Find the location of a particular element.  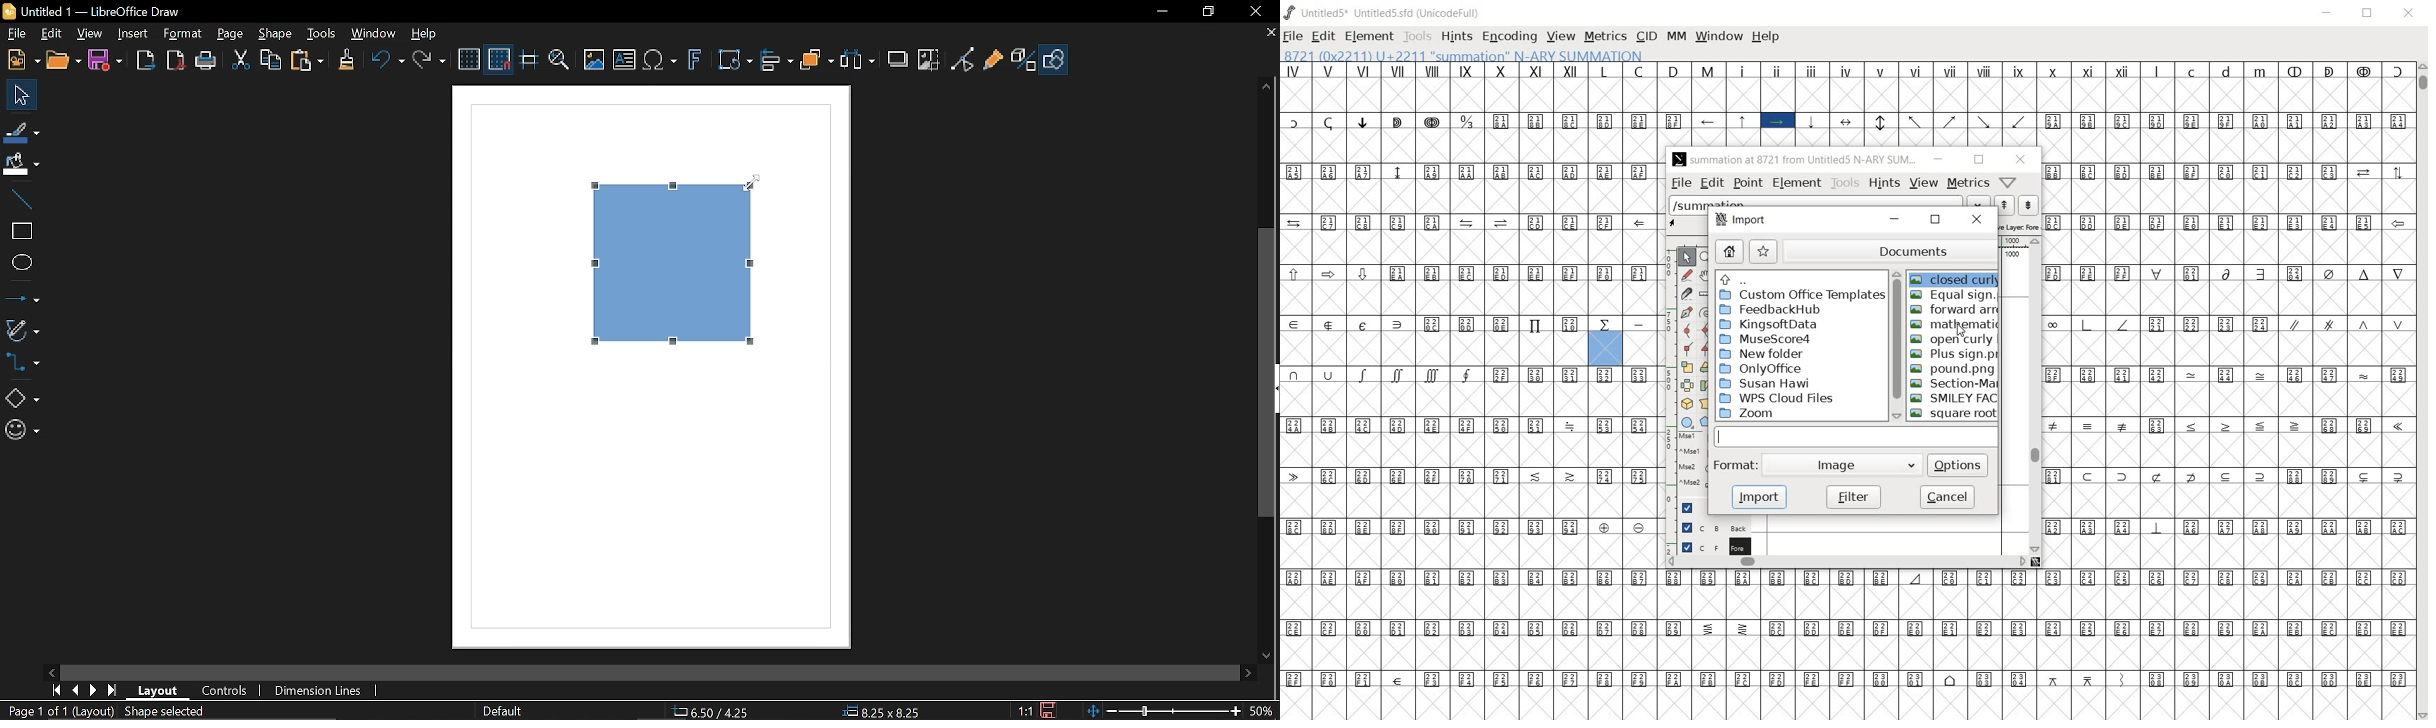

close is located at coordinates (1976, 224).